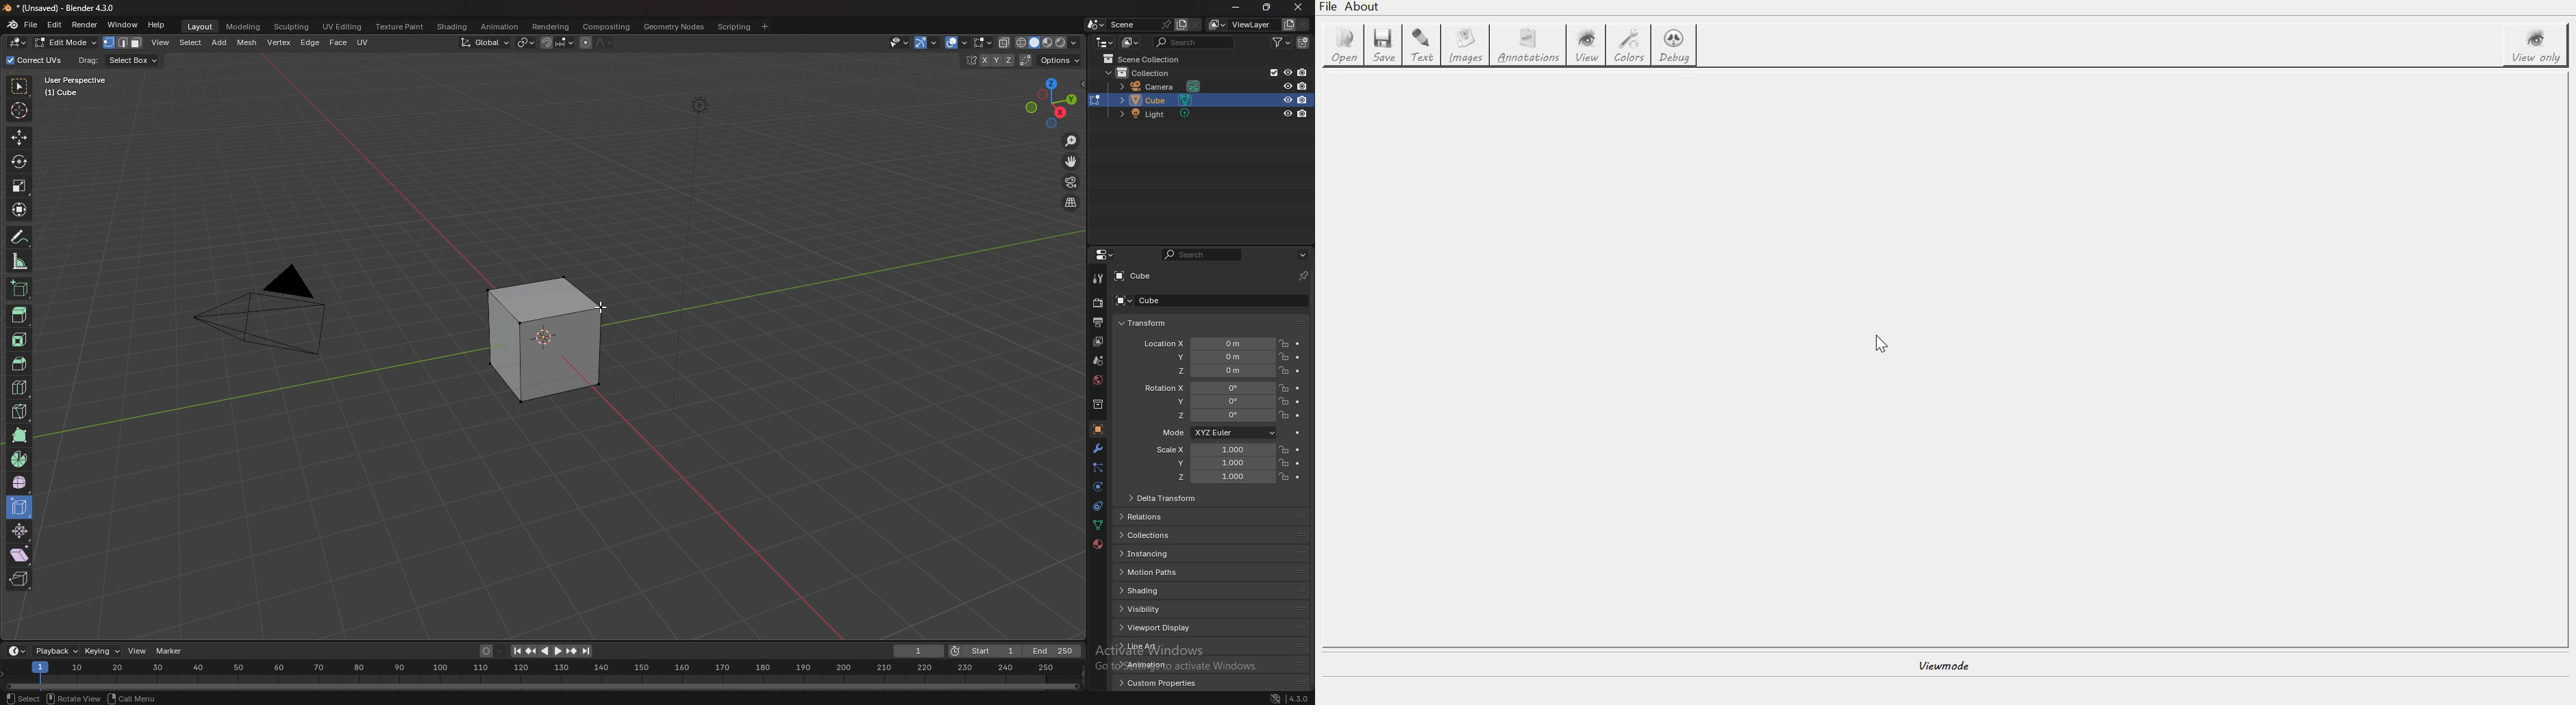 The image size is (2576, 728). What do you see at coordinates (732, 27) in the screenshot?
I see `scripting` at bounding box center [732, 27].